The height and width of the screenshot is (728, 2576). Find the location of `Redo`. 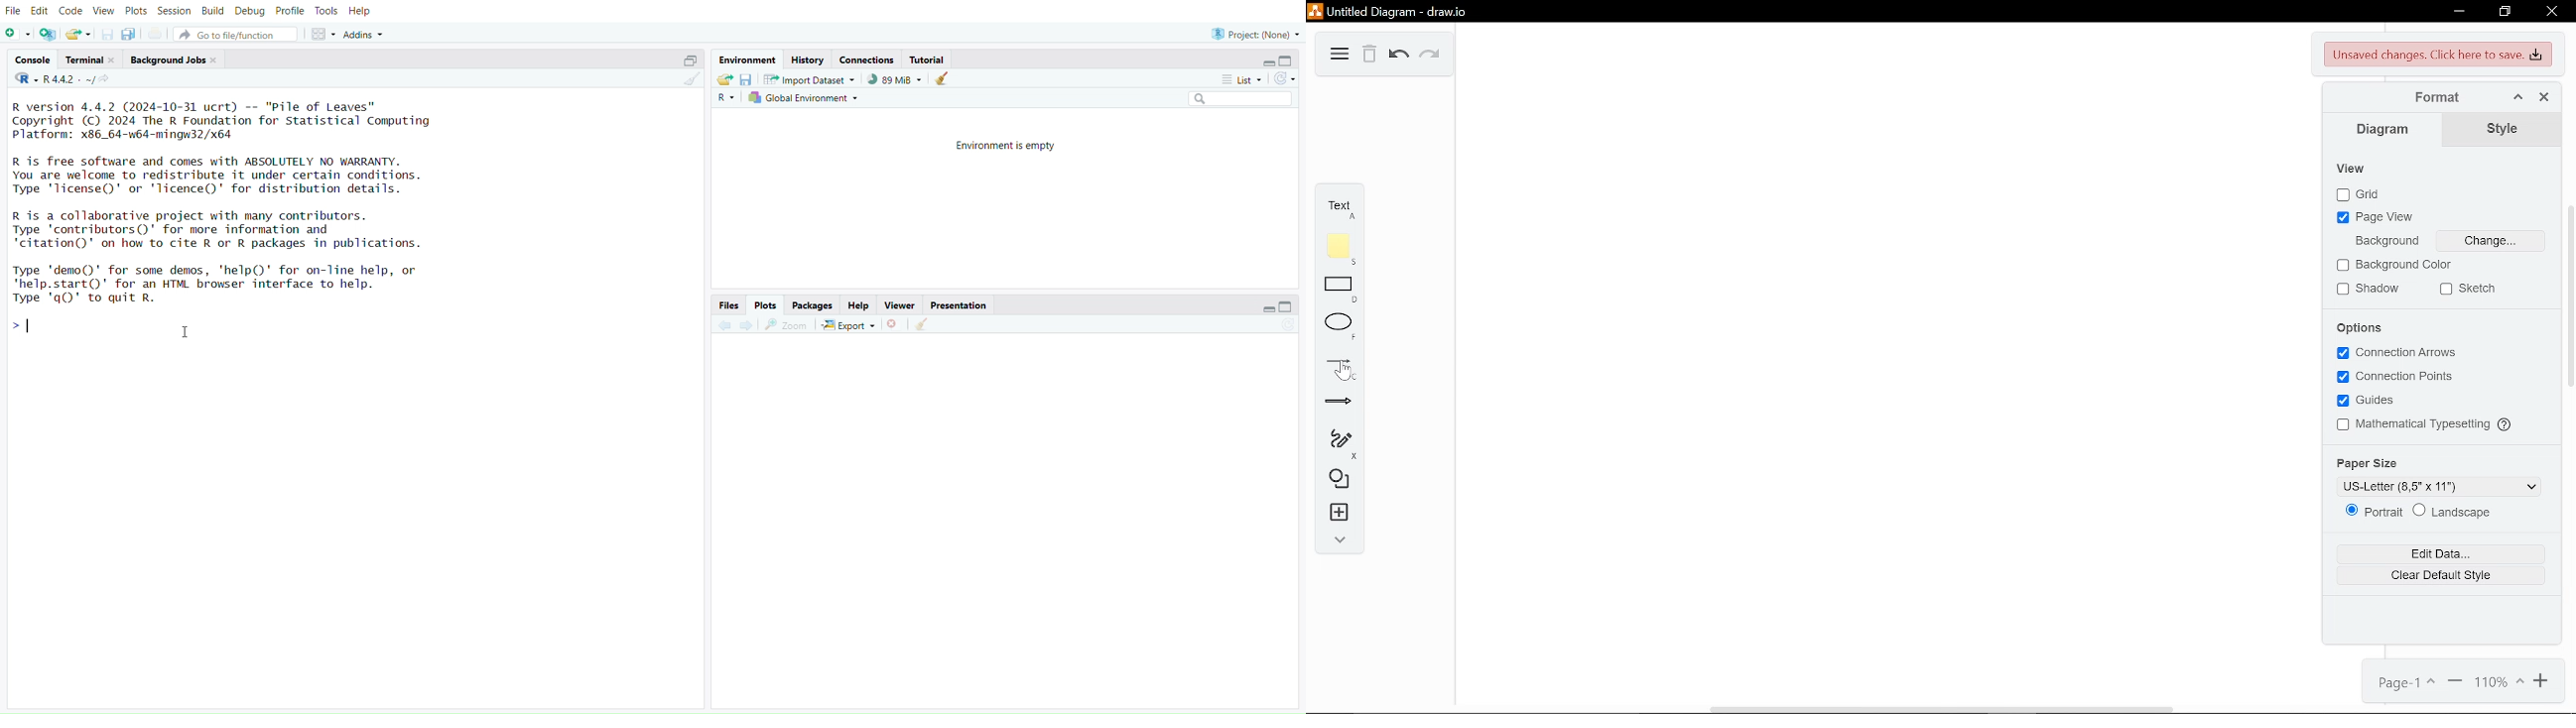

Redo is located at coordinates (1431, 56).